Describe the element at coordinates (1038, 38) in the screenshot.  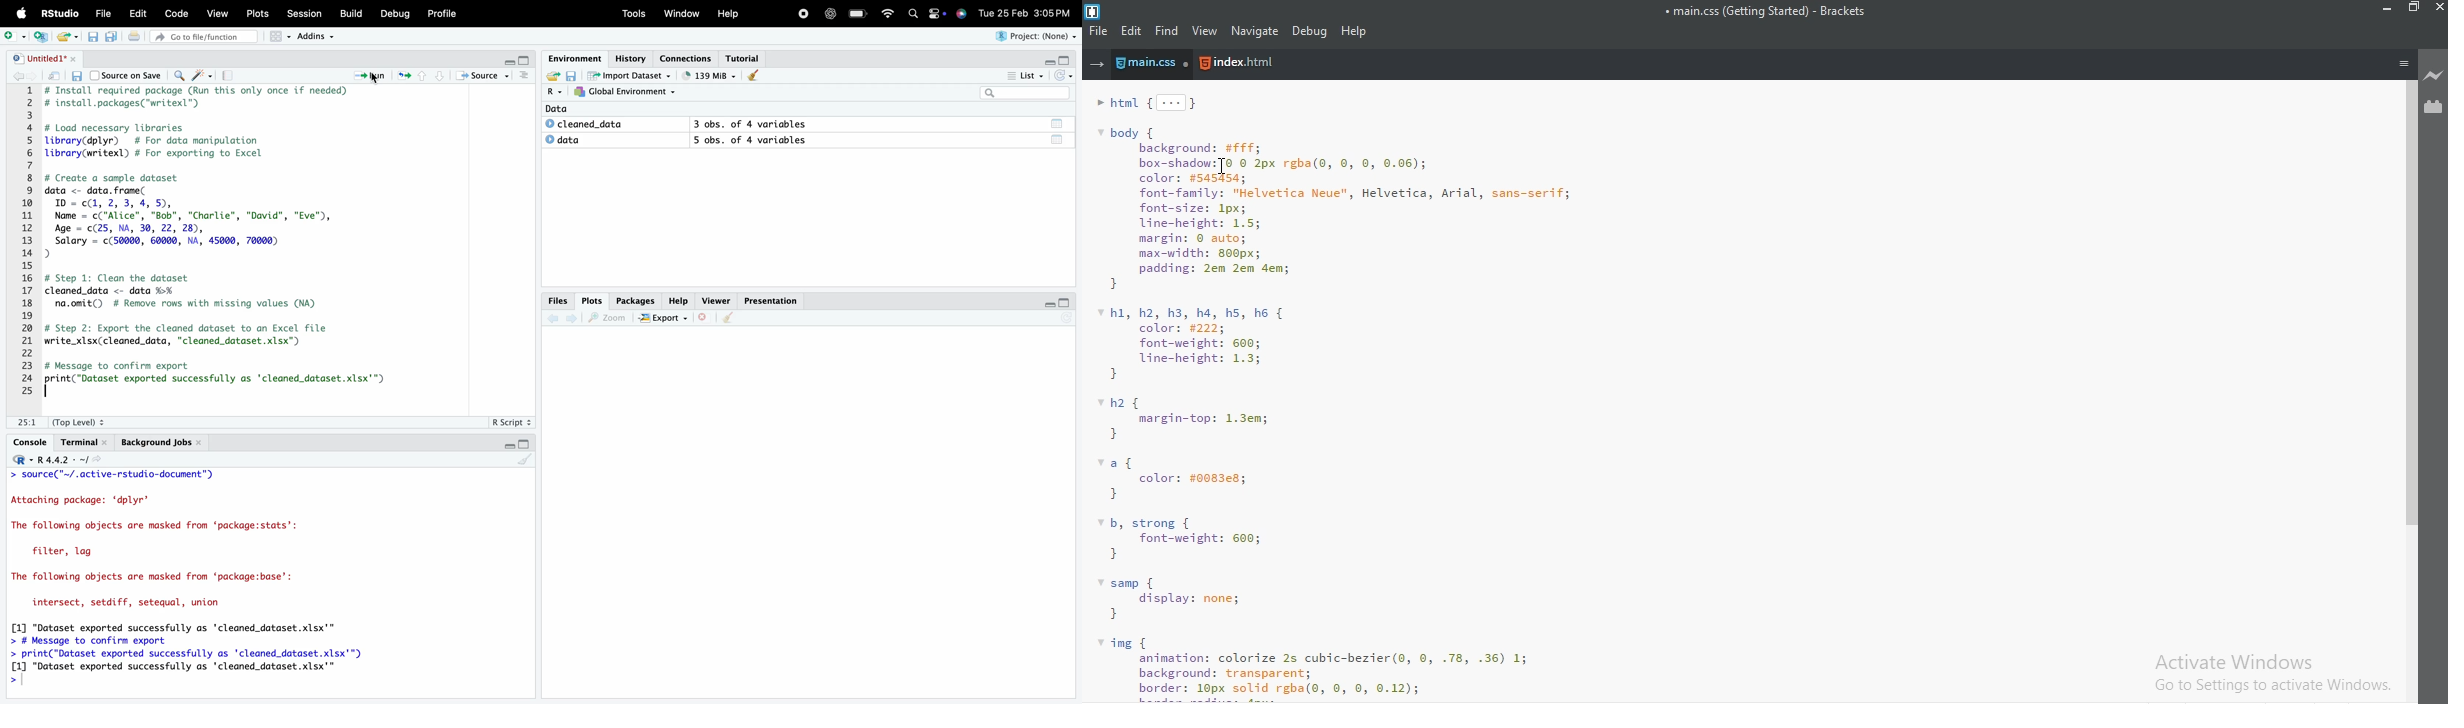
I see `Project (None)` at that location.